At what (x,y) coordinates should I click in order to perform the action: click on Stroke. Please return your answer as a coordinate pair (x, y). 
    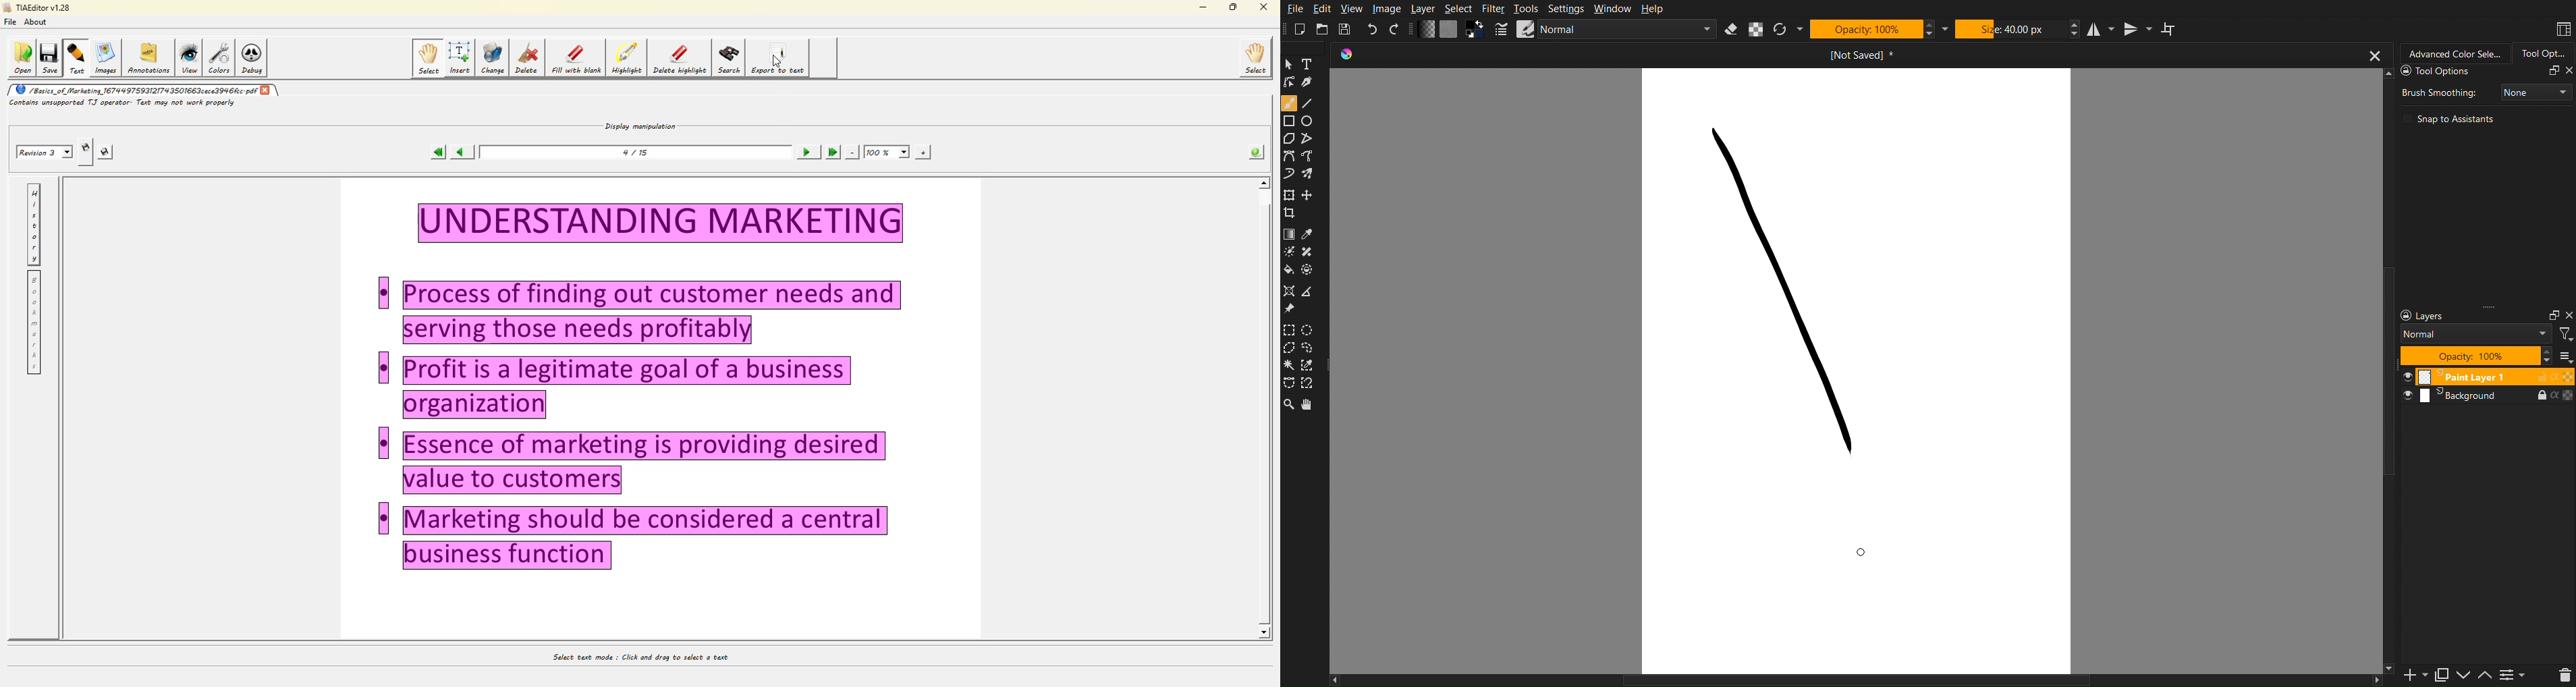
    Looking at the image, I should click on (1786, 292).